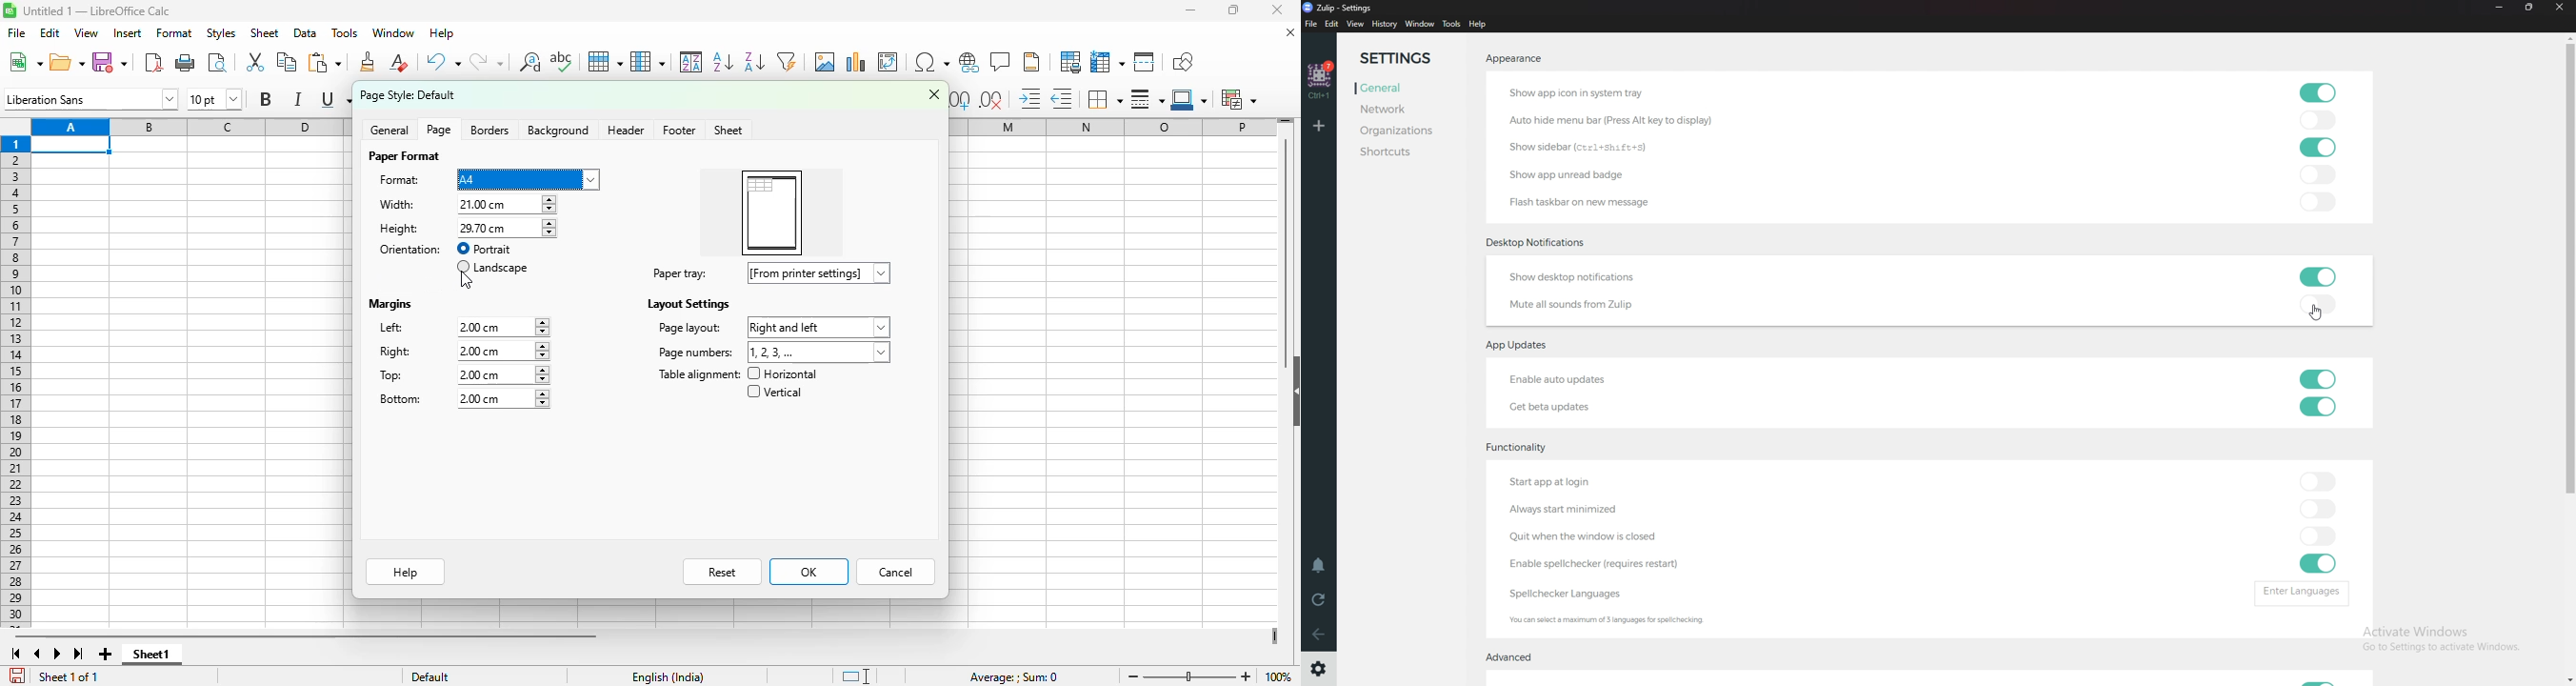 The height and width of the screenshot is (700, 2576). What do you see at coordinates (1556, 483) in the screenshot?
I see `Start app at login` at bounding box center [1556, 483].